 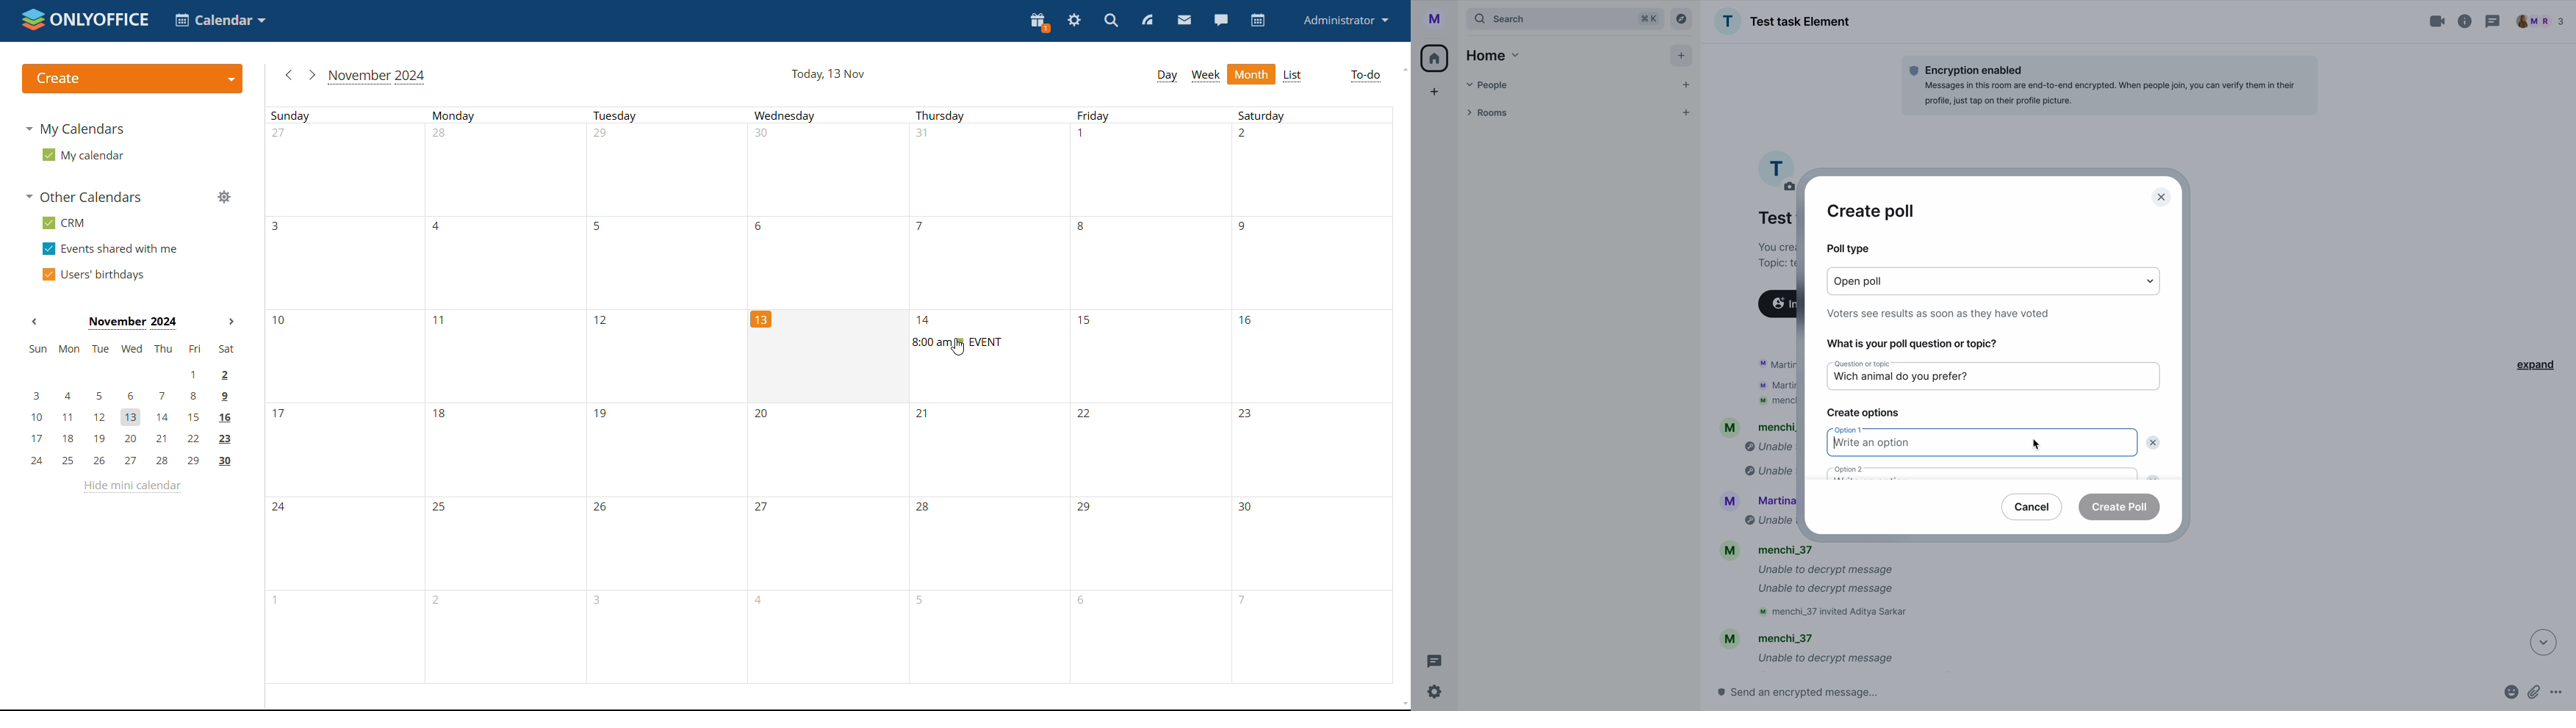 I want to click on current date, so click(x=826, y=74).